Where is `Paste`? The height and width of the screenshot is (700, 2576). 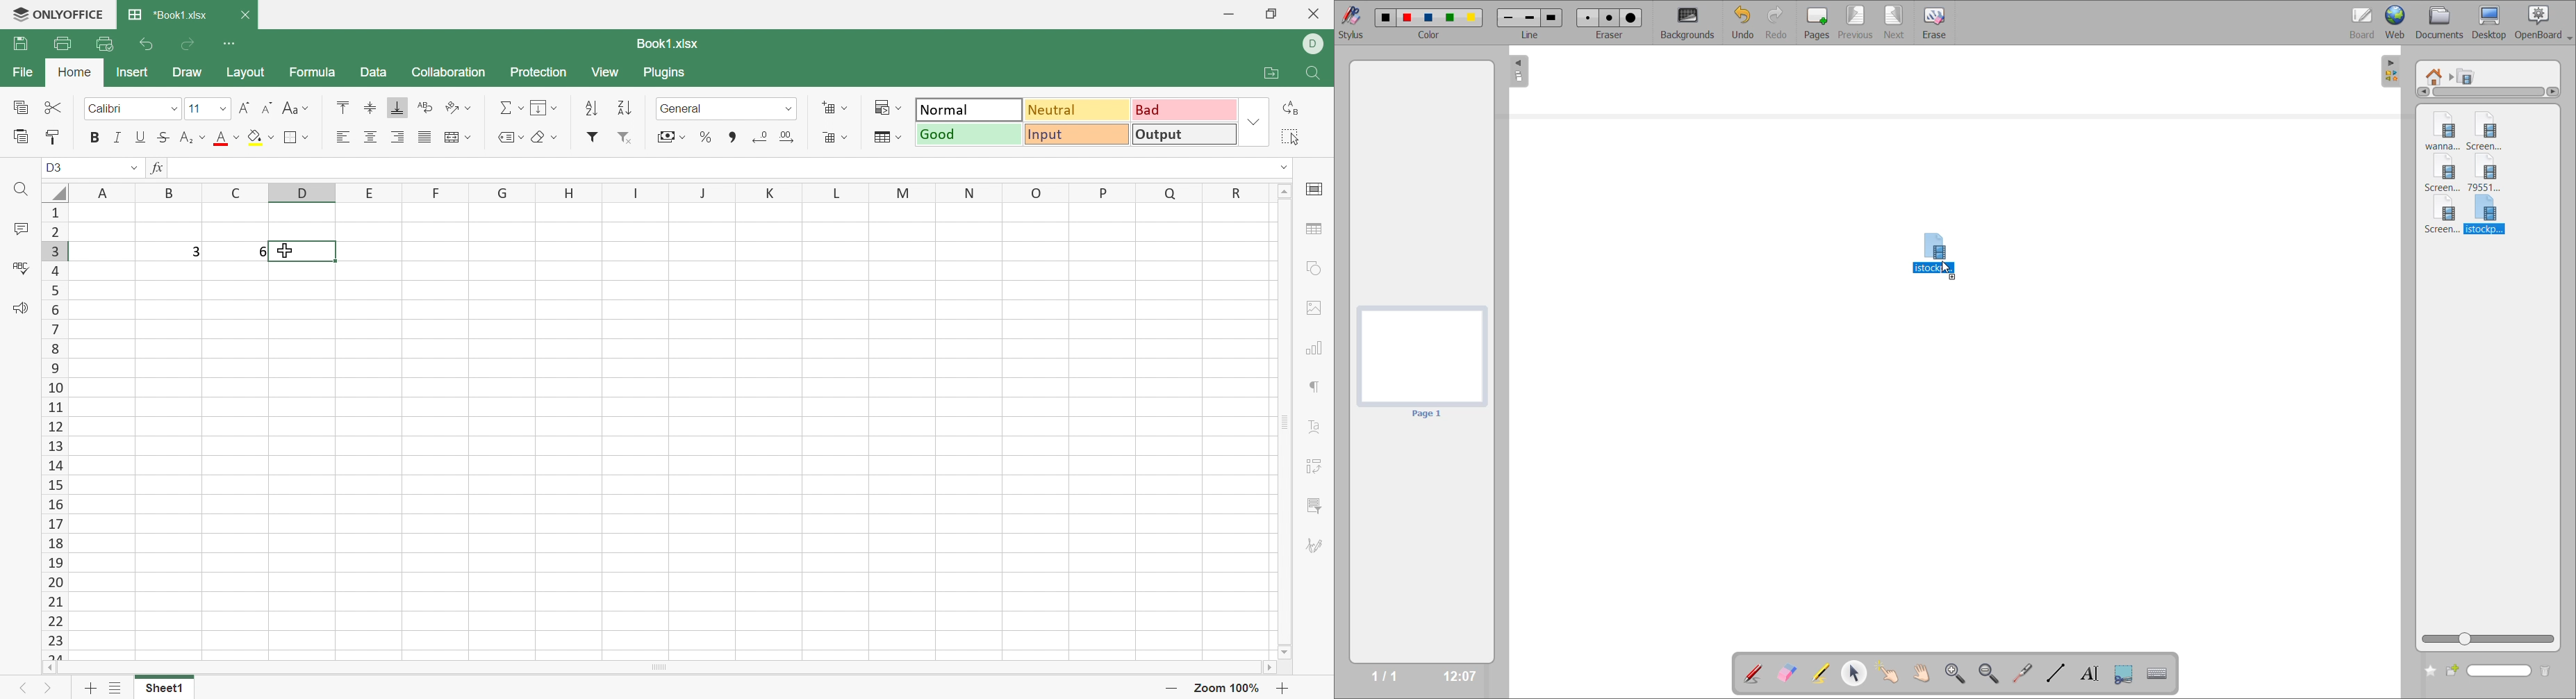
Paste is located at coordinates (21, 139).